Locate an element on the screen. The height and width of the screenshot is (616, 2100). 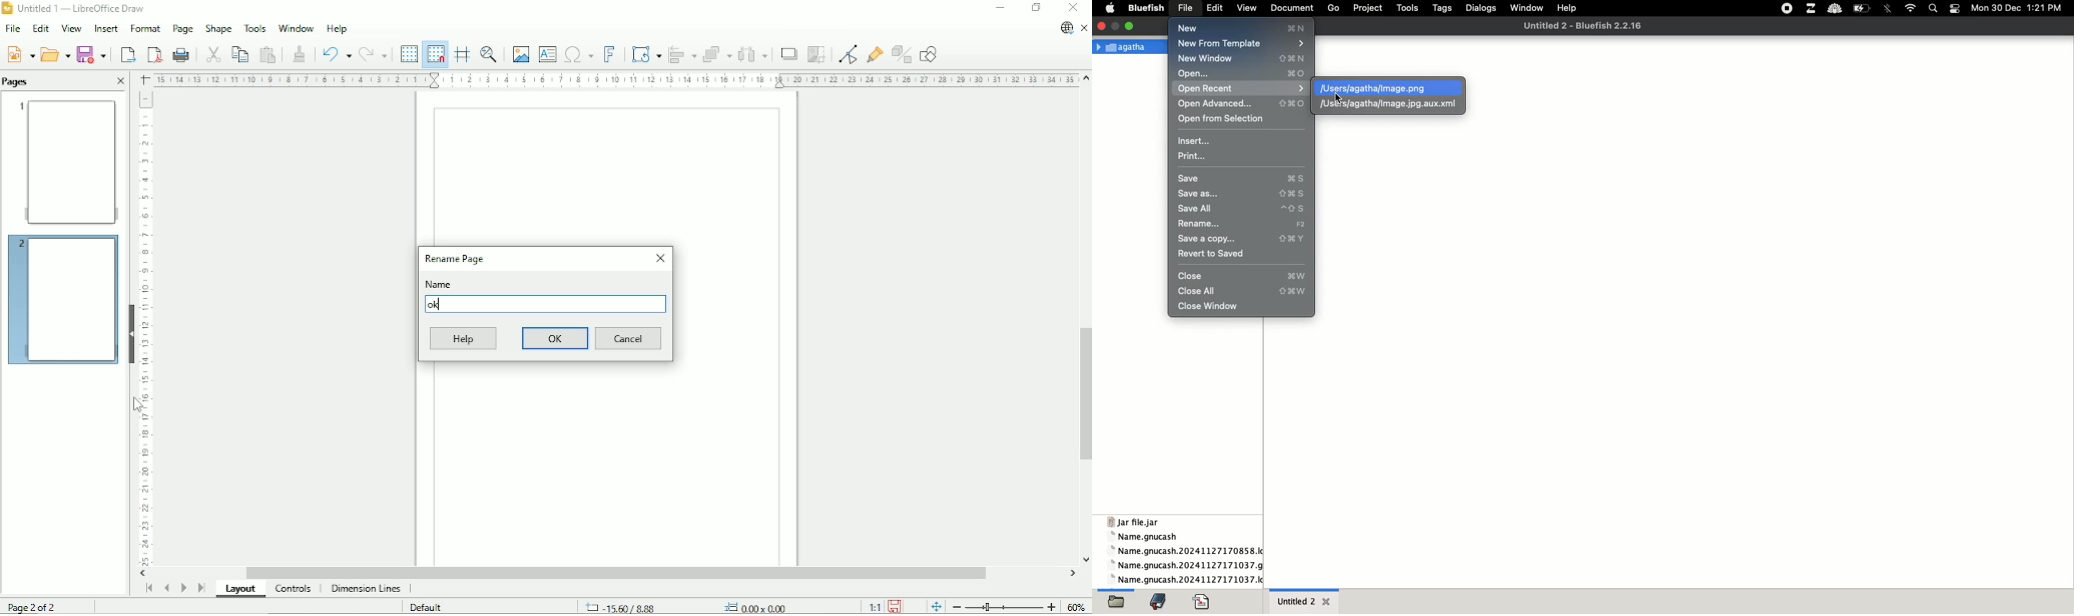
document  is located at coordinates (1296, 8).